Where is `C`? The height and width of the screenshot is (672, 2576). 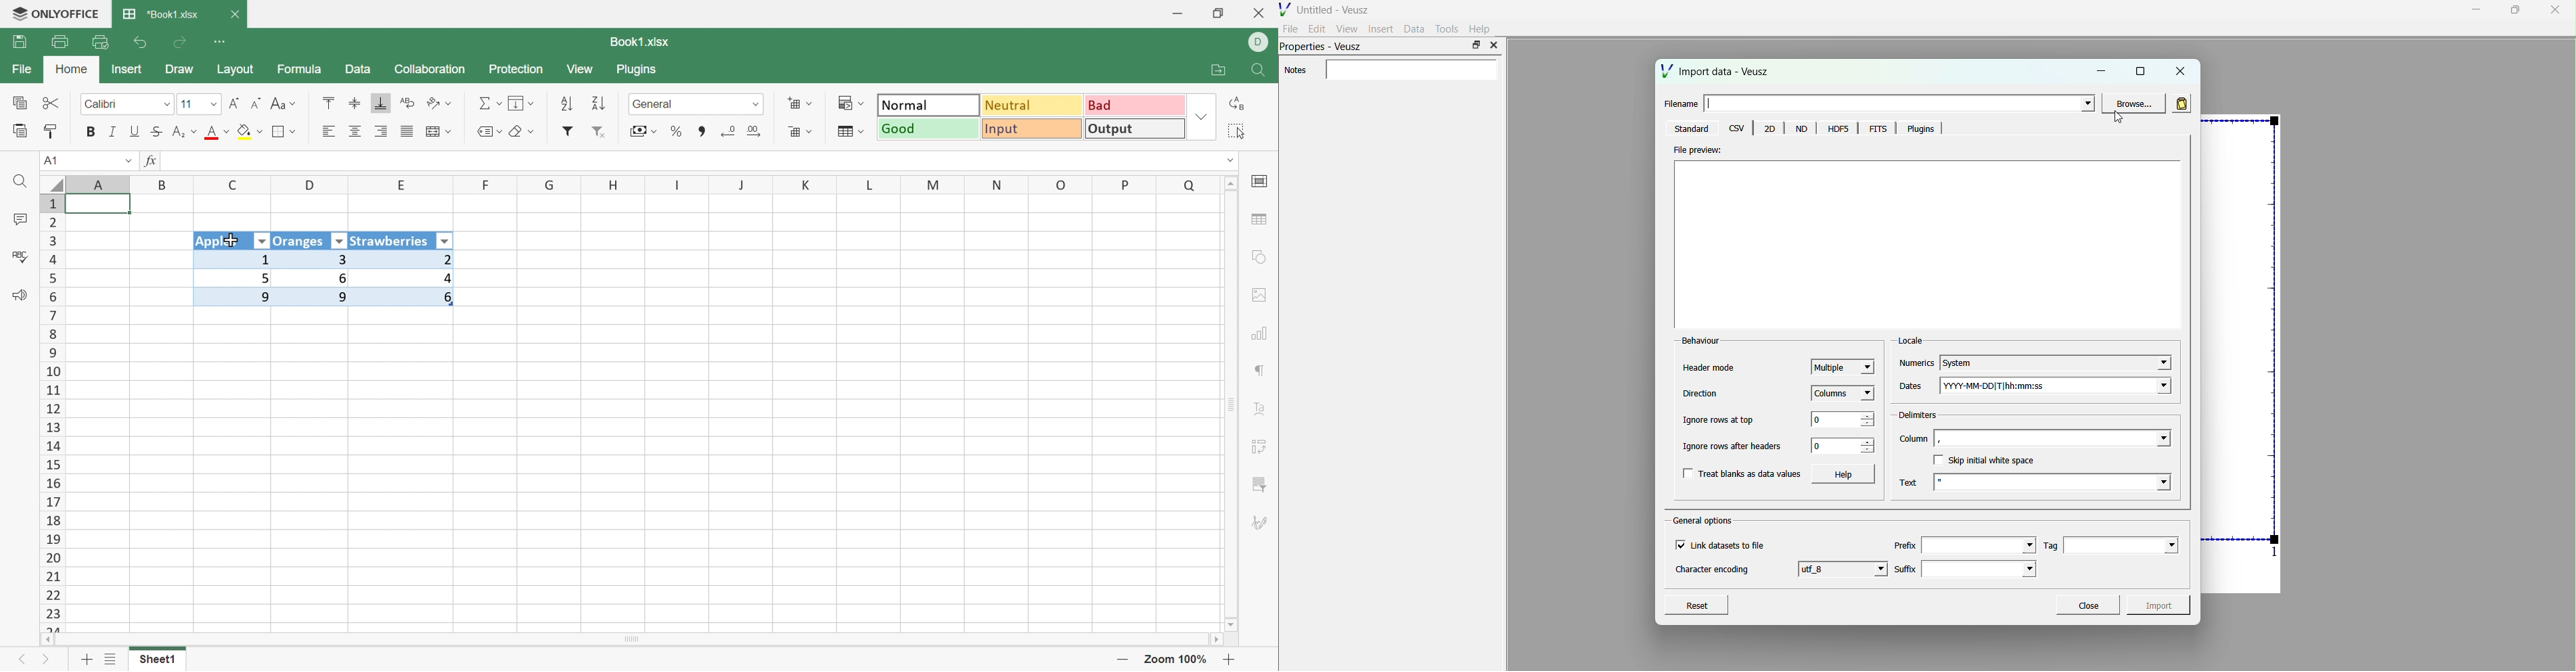 C is located at coordinates (235, 186).